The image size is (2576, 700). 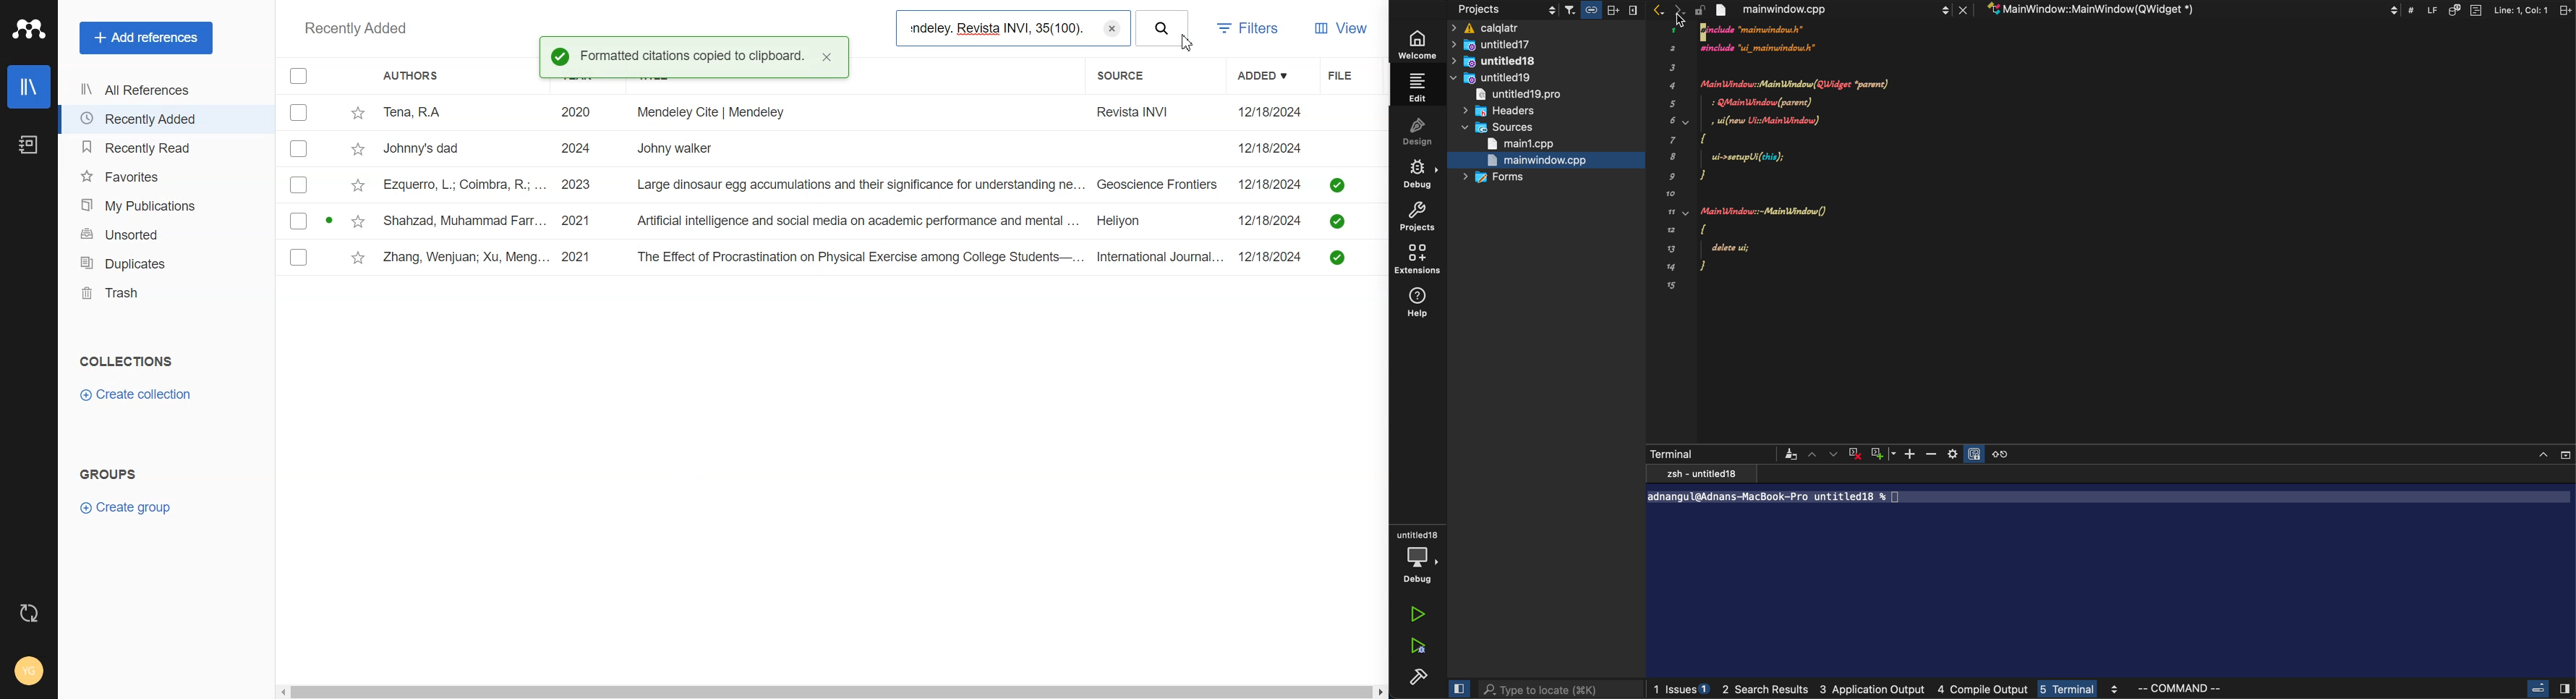 I want to click on Erase, so click(x=1114, y=27).